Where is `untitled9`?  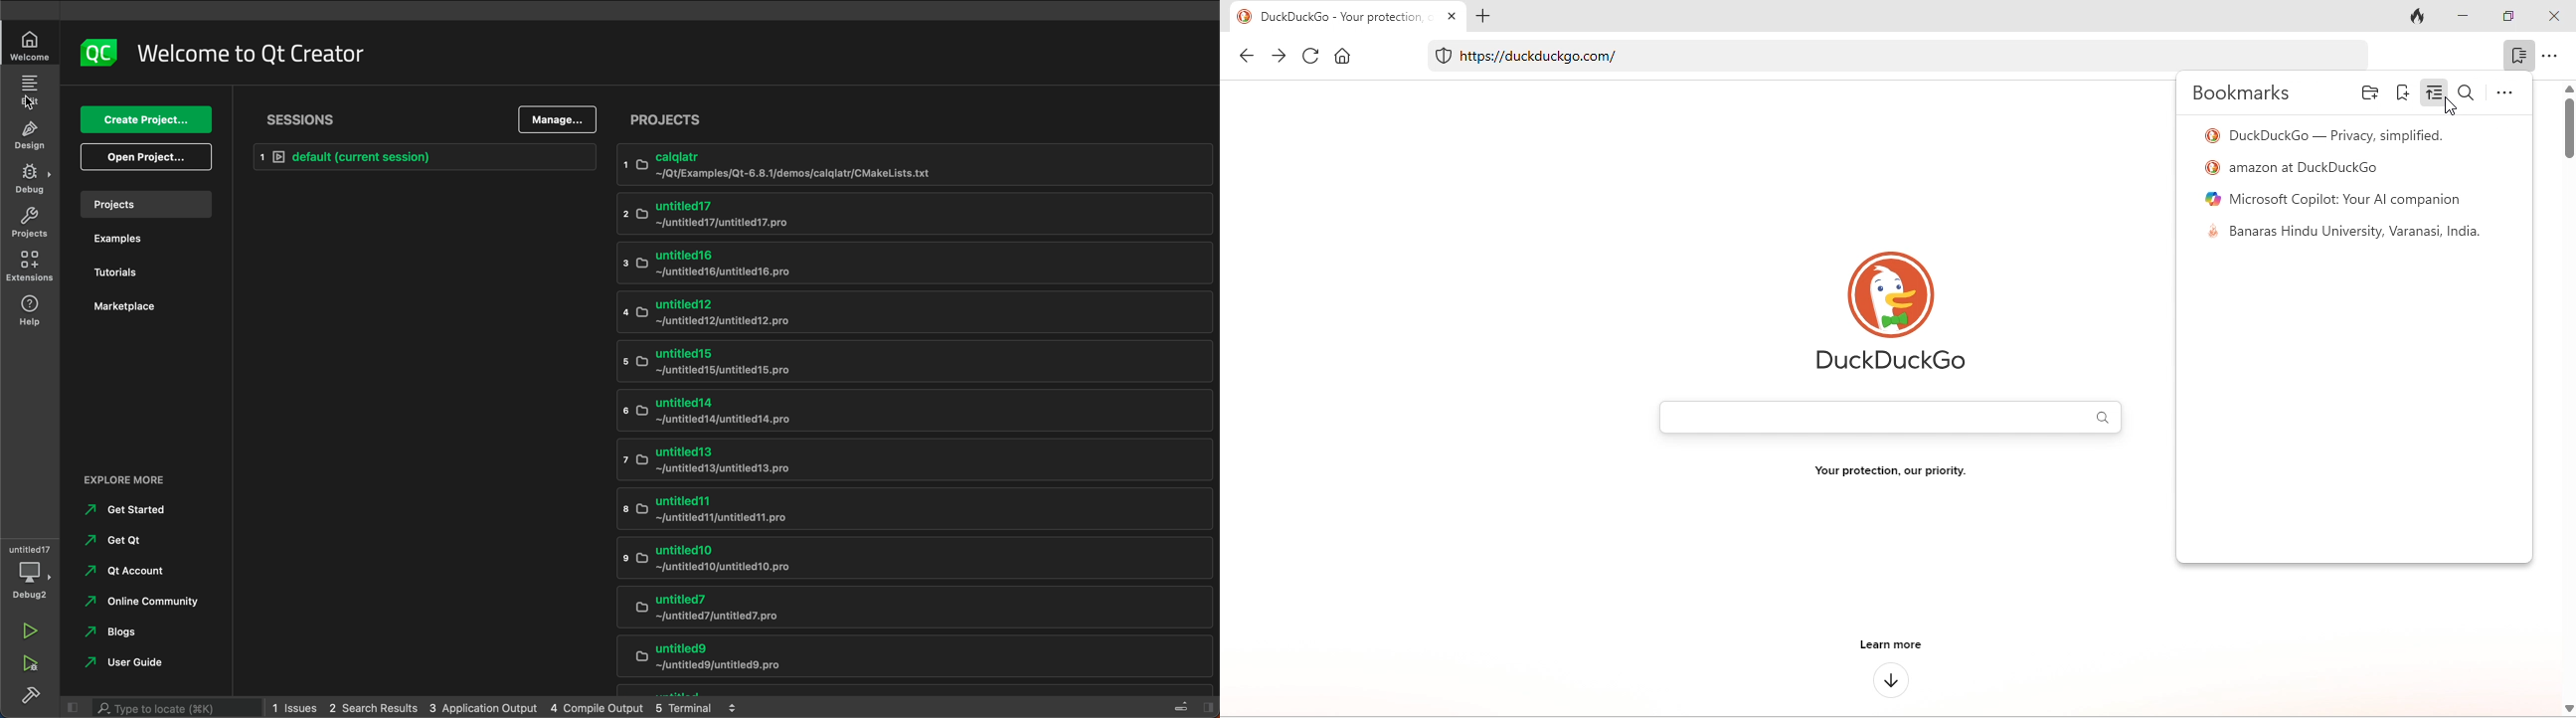
untitled9 is located at coordinates (798, 657).